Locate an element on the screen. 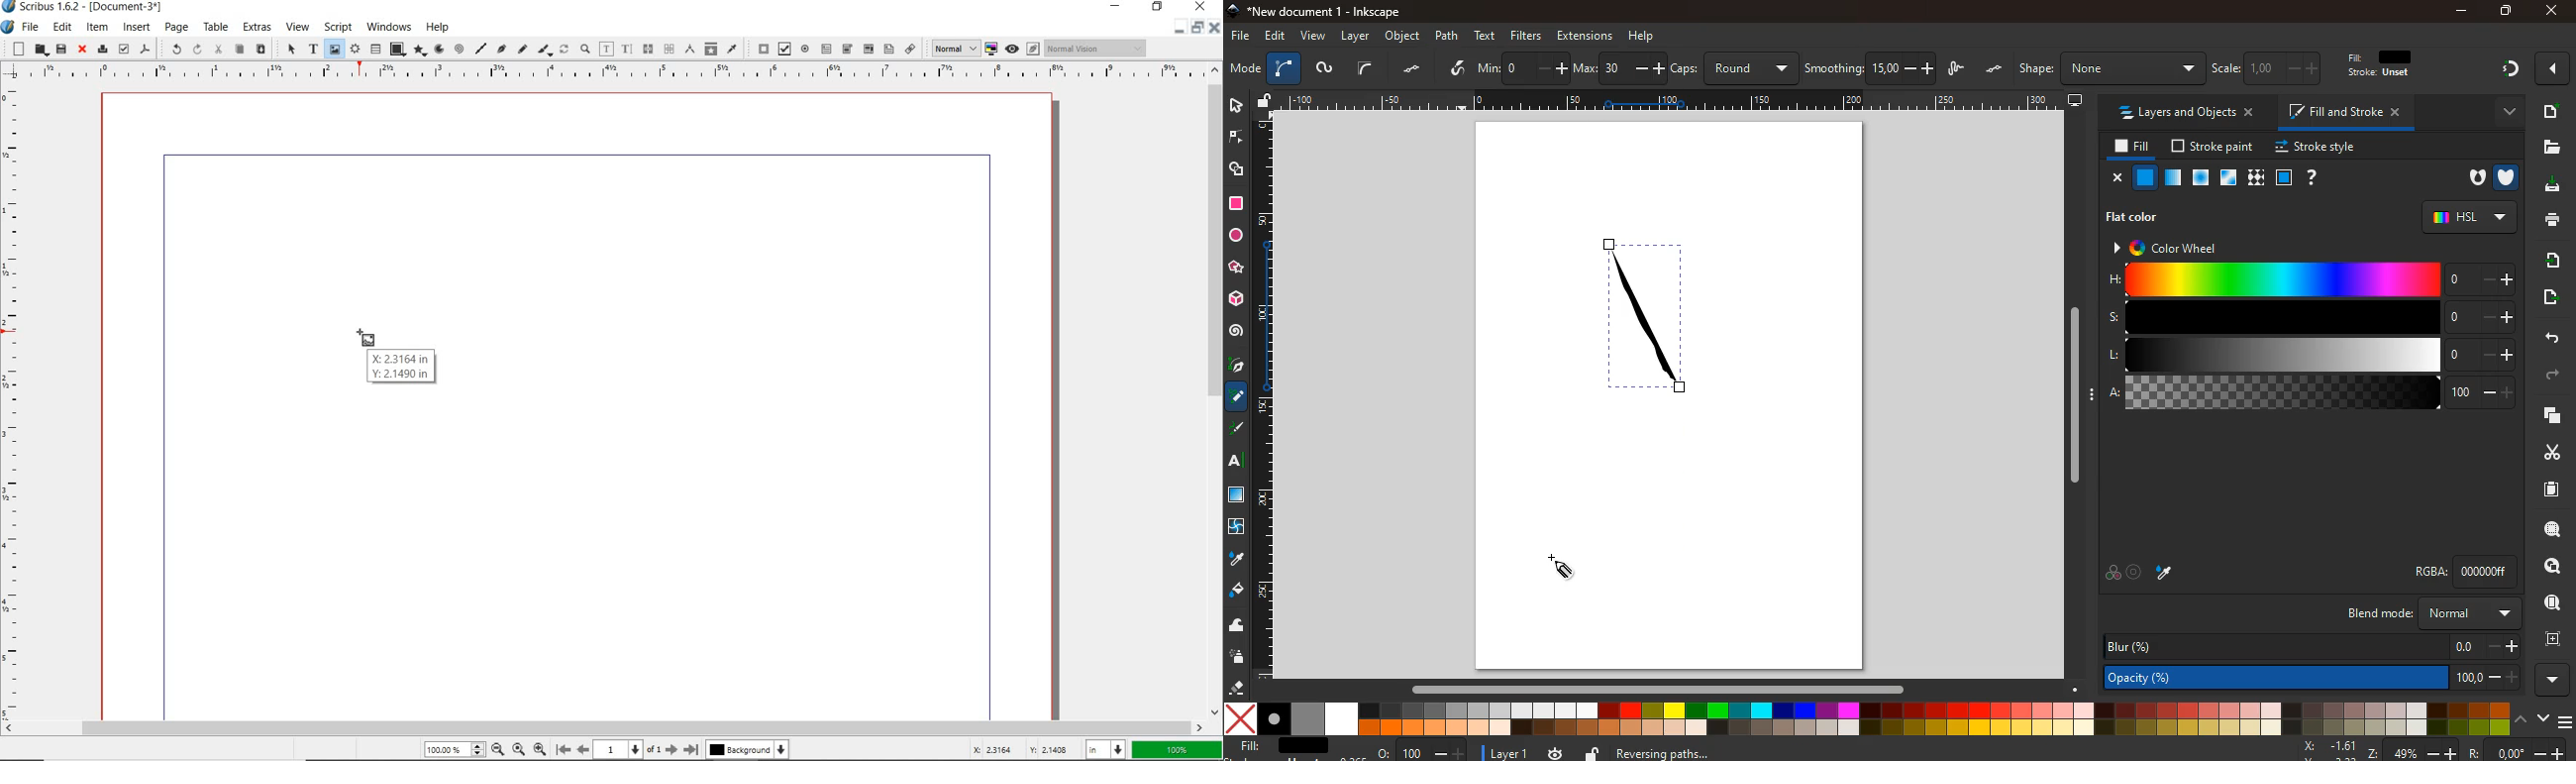 Image resolution: width=2576 pixels, height=784 pixels. polygon is located at coordinates (420, 50).